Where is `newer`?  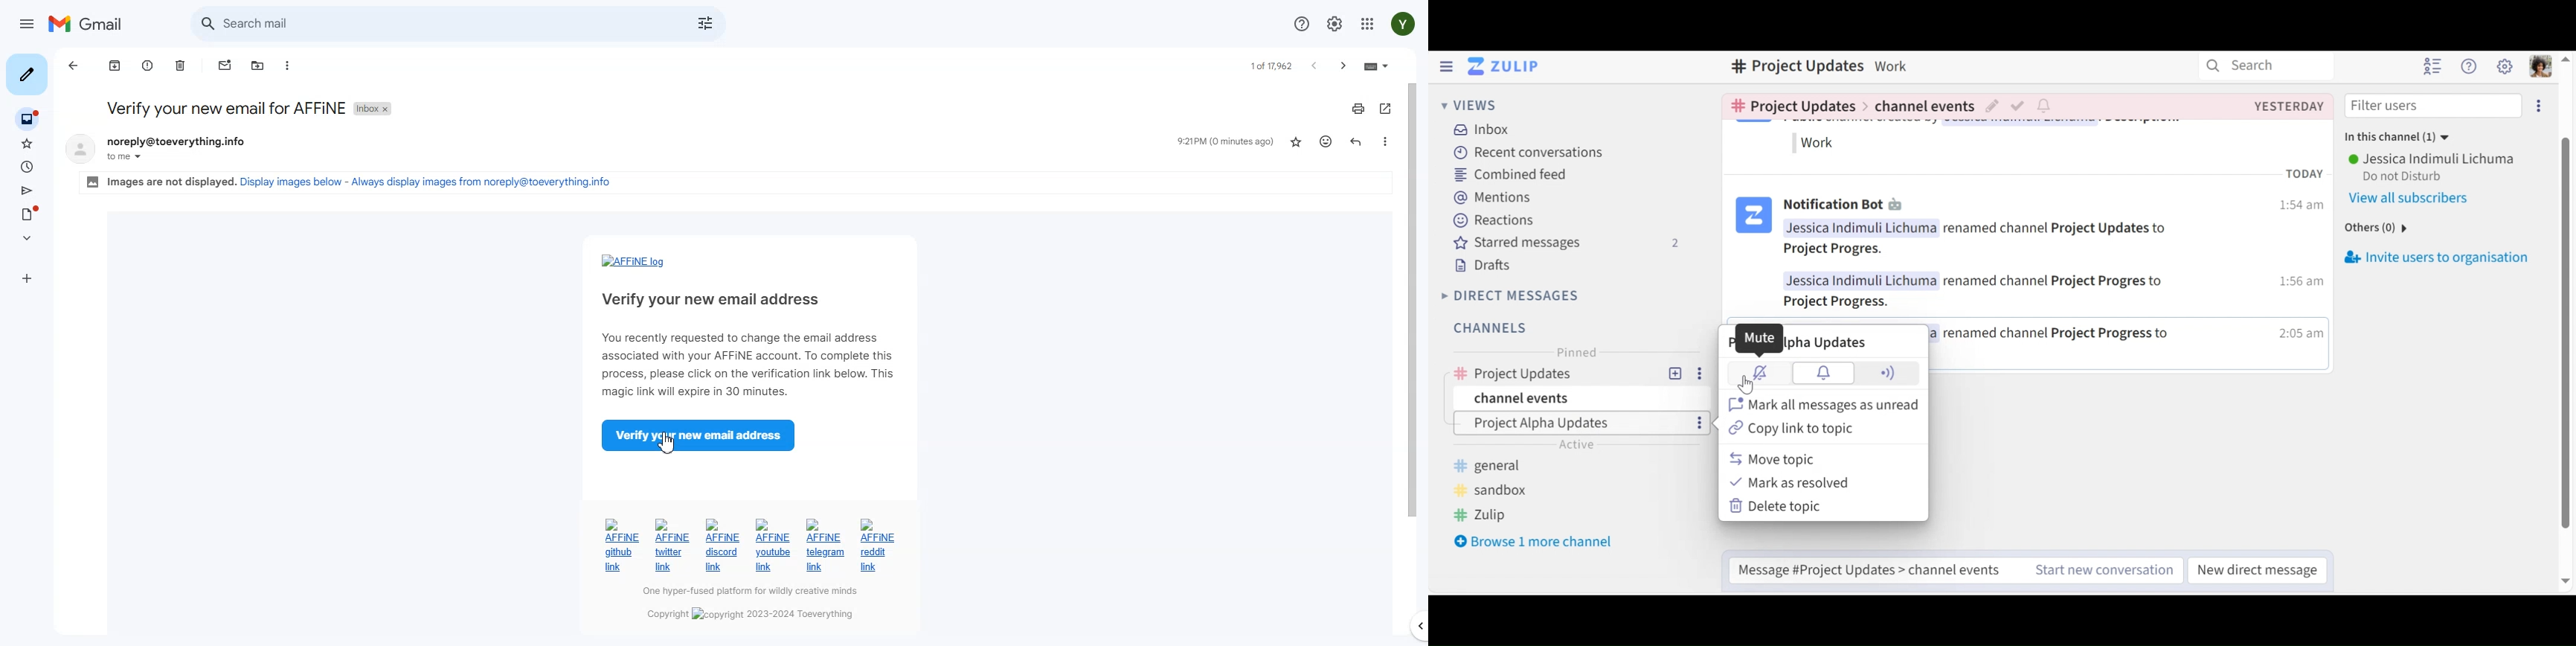
newer is located at coordinates (1320, 66).